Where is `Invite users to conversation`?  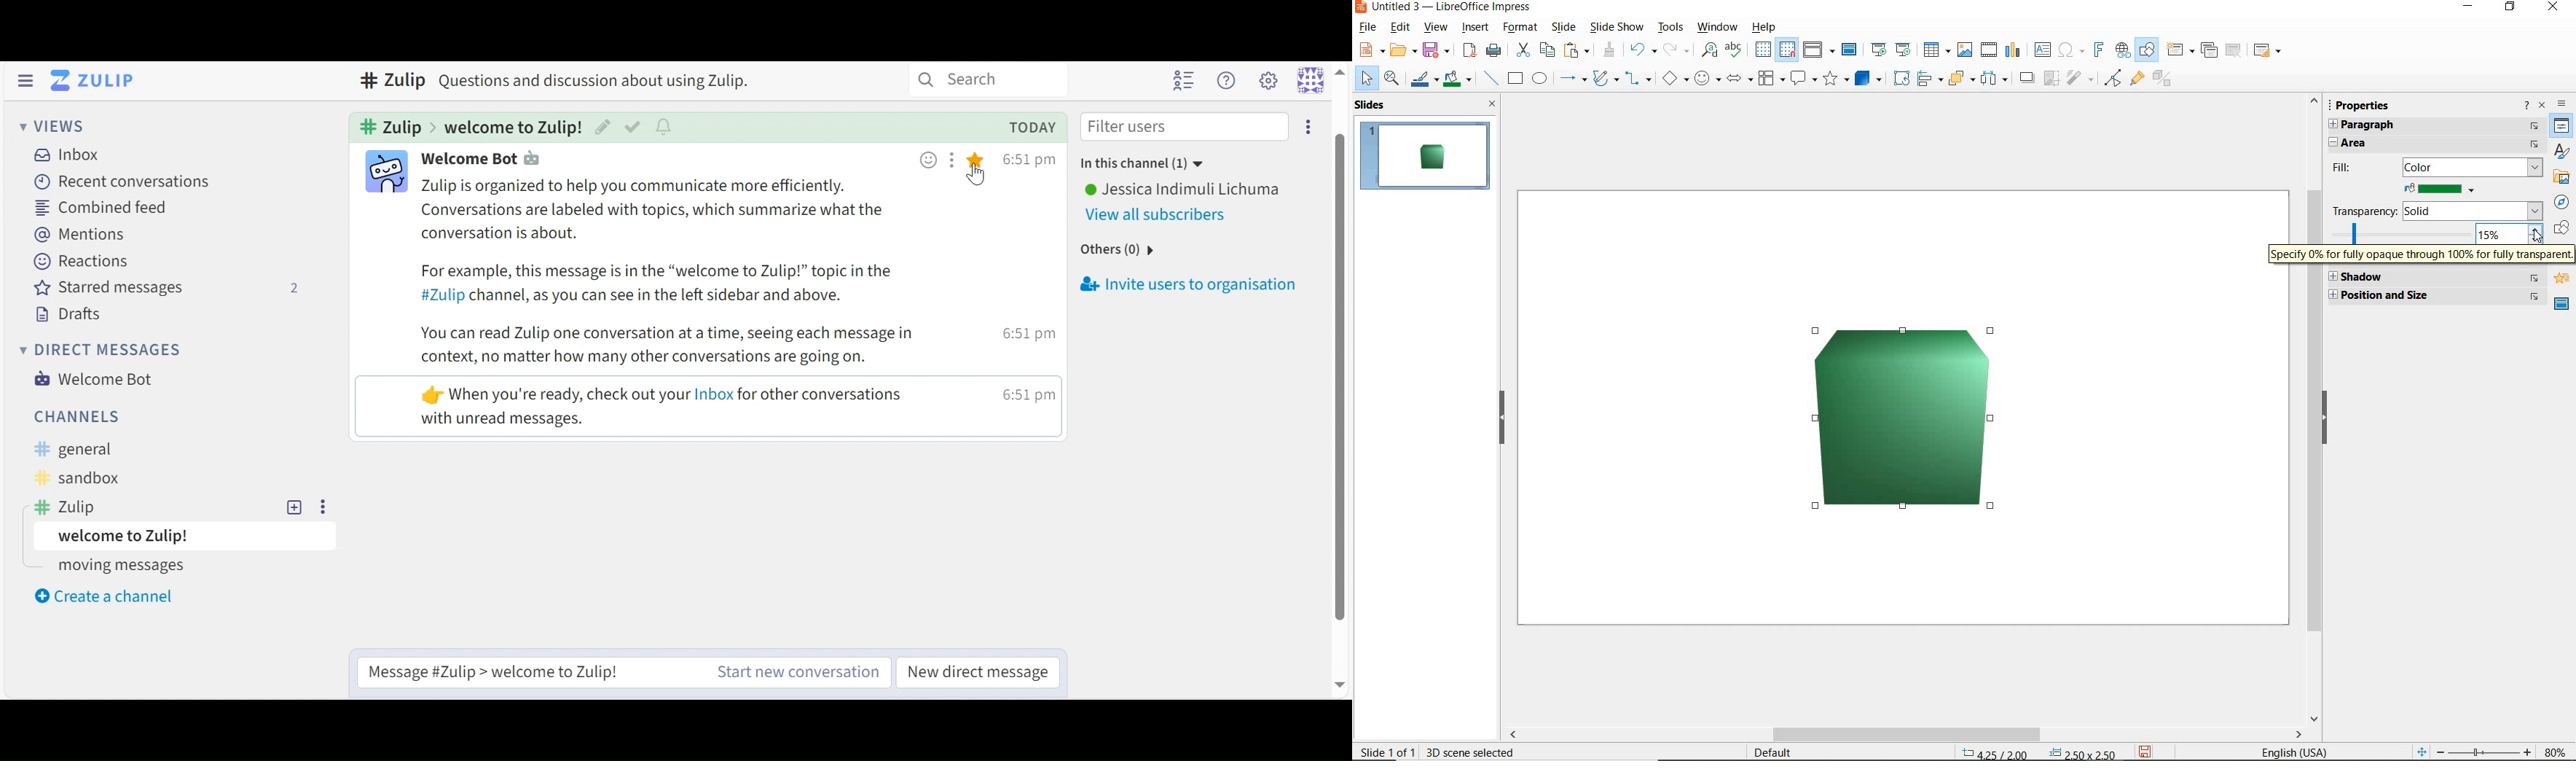
Invite users to conversation is located at coordinates (1308, 126).